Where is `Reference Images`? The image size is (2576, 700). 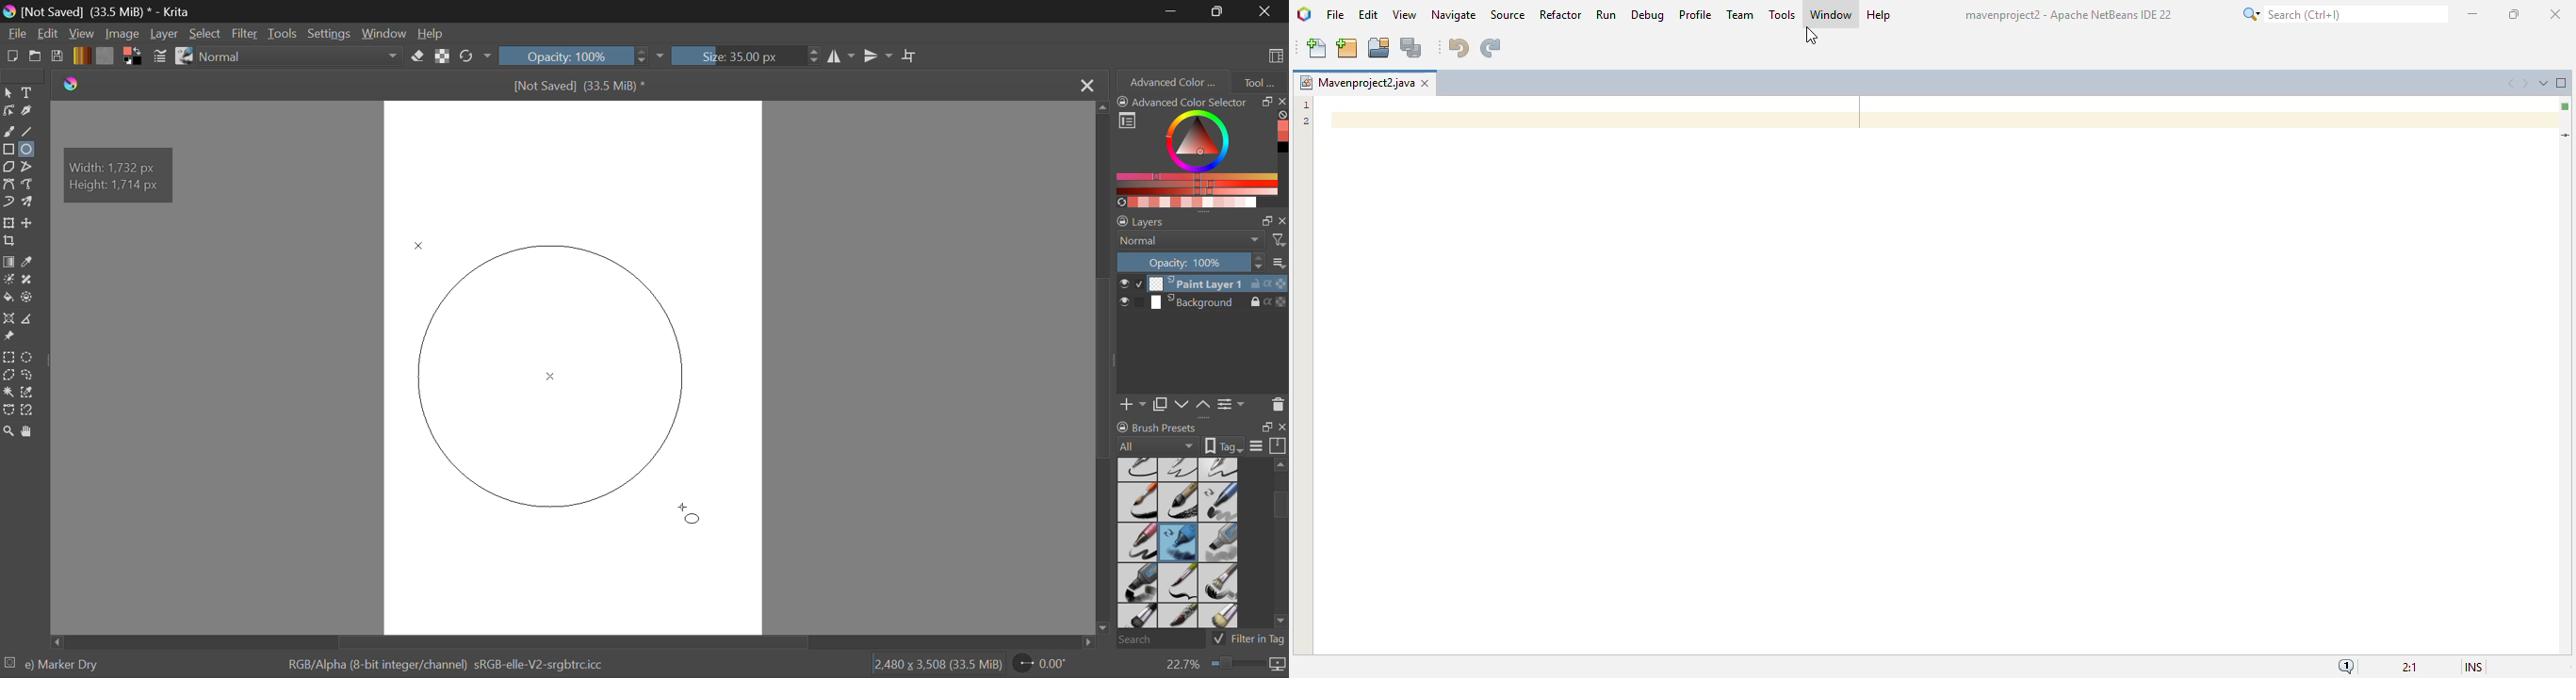
Reference Images is located at coordinates (11, 337).